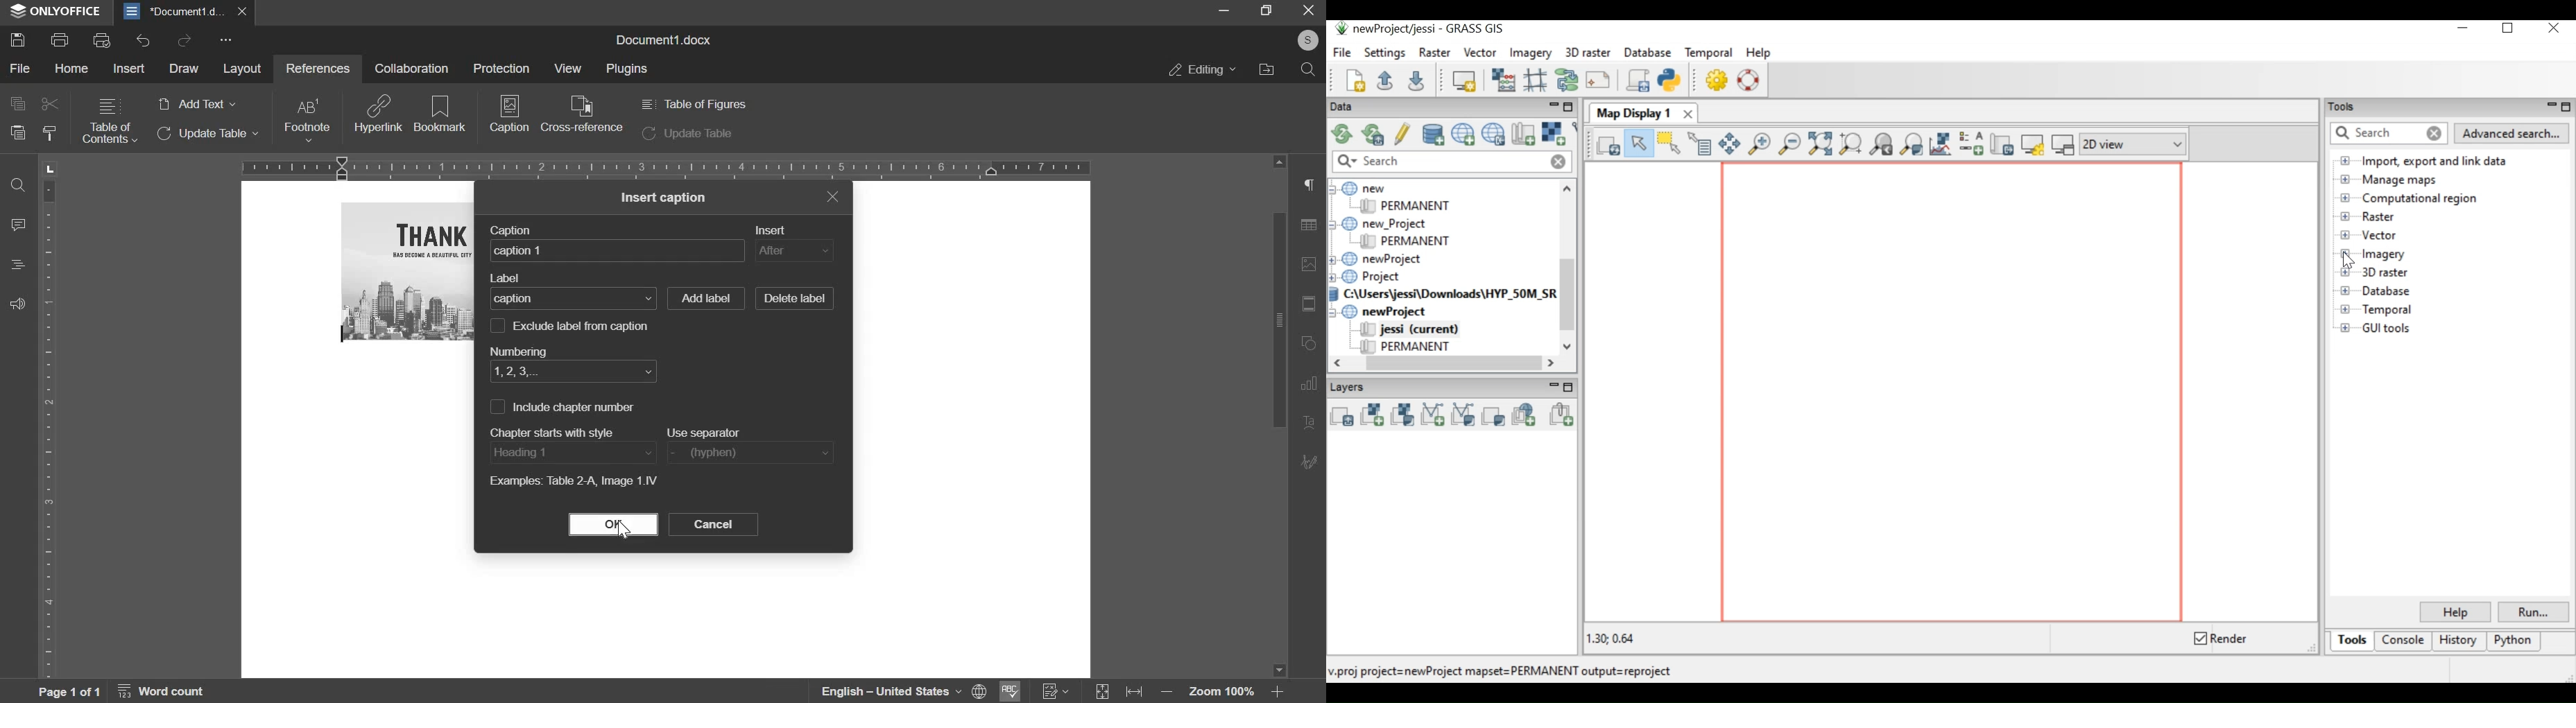 The width and height of the screenshot is (2576, 728). What do you see at coordinates (1104, 693) in the screenshot?
I see `Expand` at bounding box center [1104, 693].